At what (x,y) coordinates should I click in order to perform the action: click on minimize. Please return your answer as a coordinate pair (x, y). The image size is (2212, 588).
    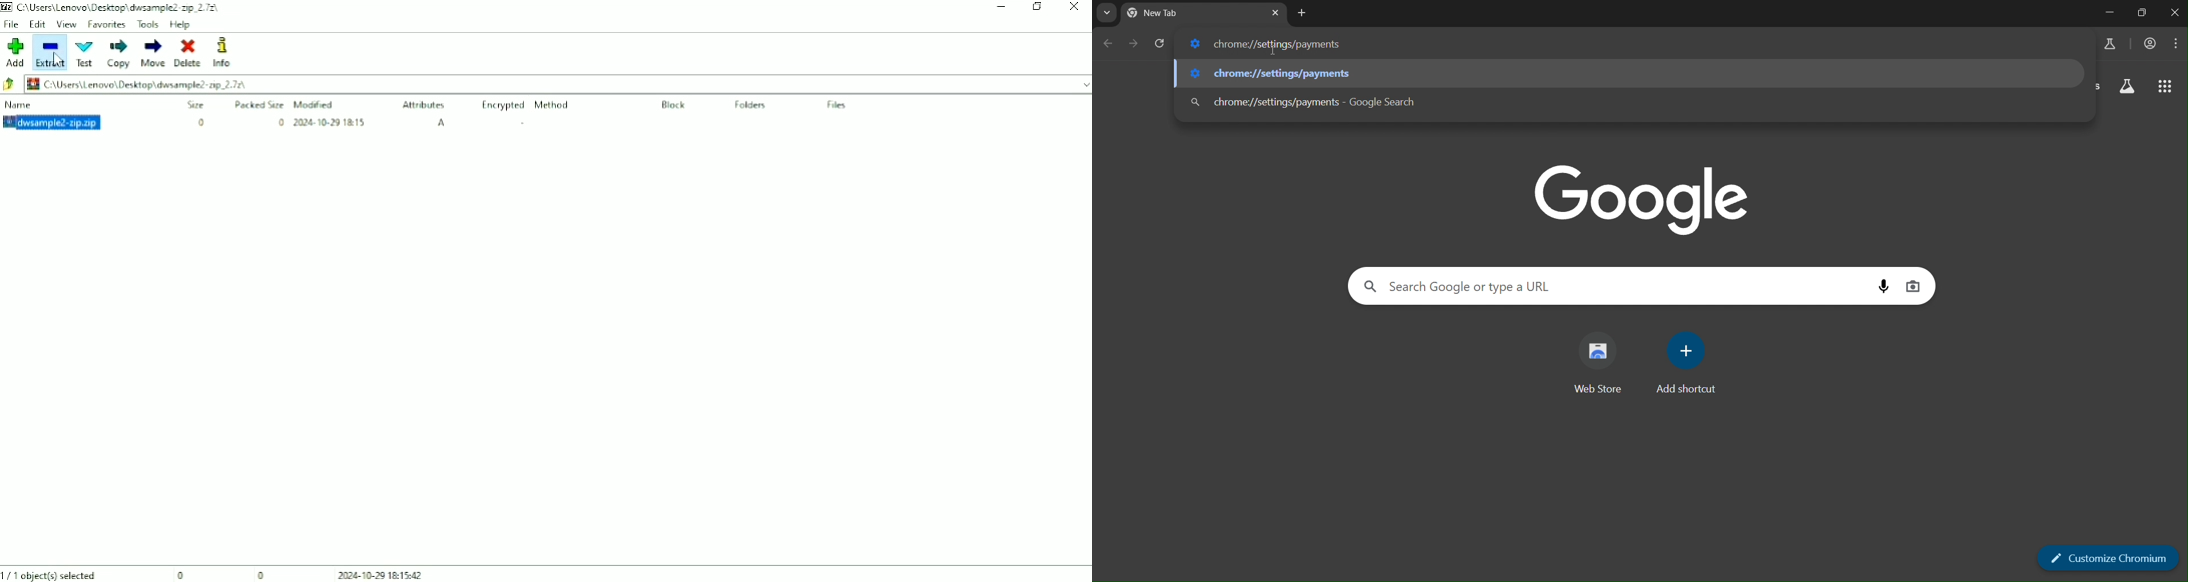
    Looking at the image, I should click on (2108, 13).